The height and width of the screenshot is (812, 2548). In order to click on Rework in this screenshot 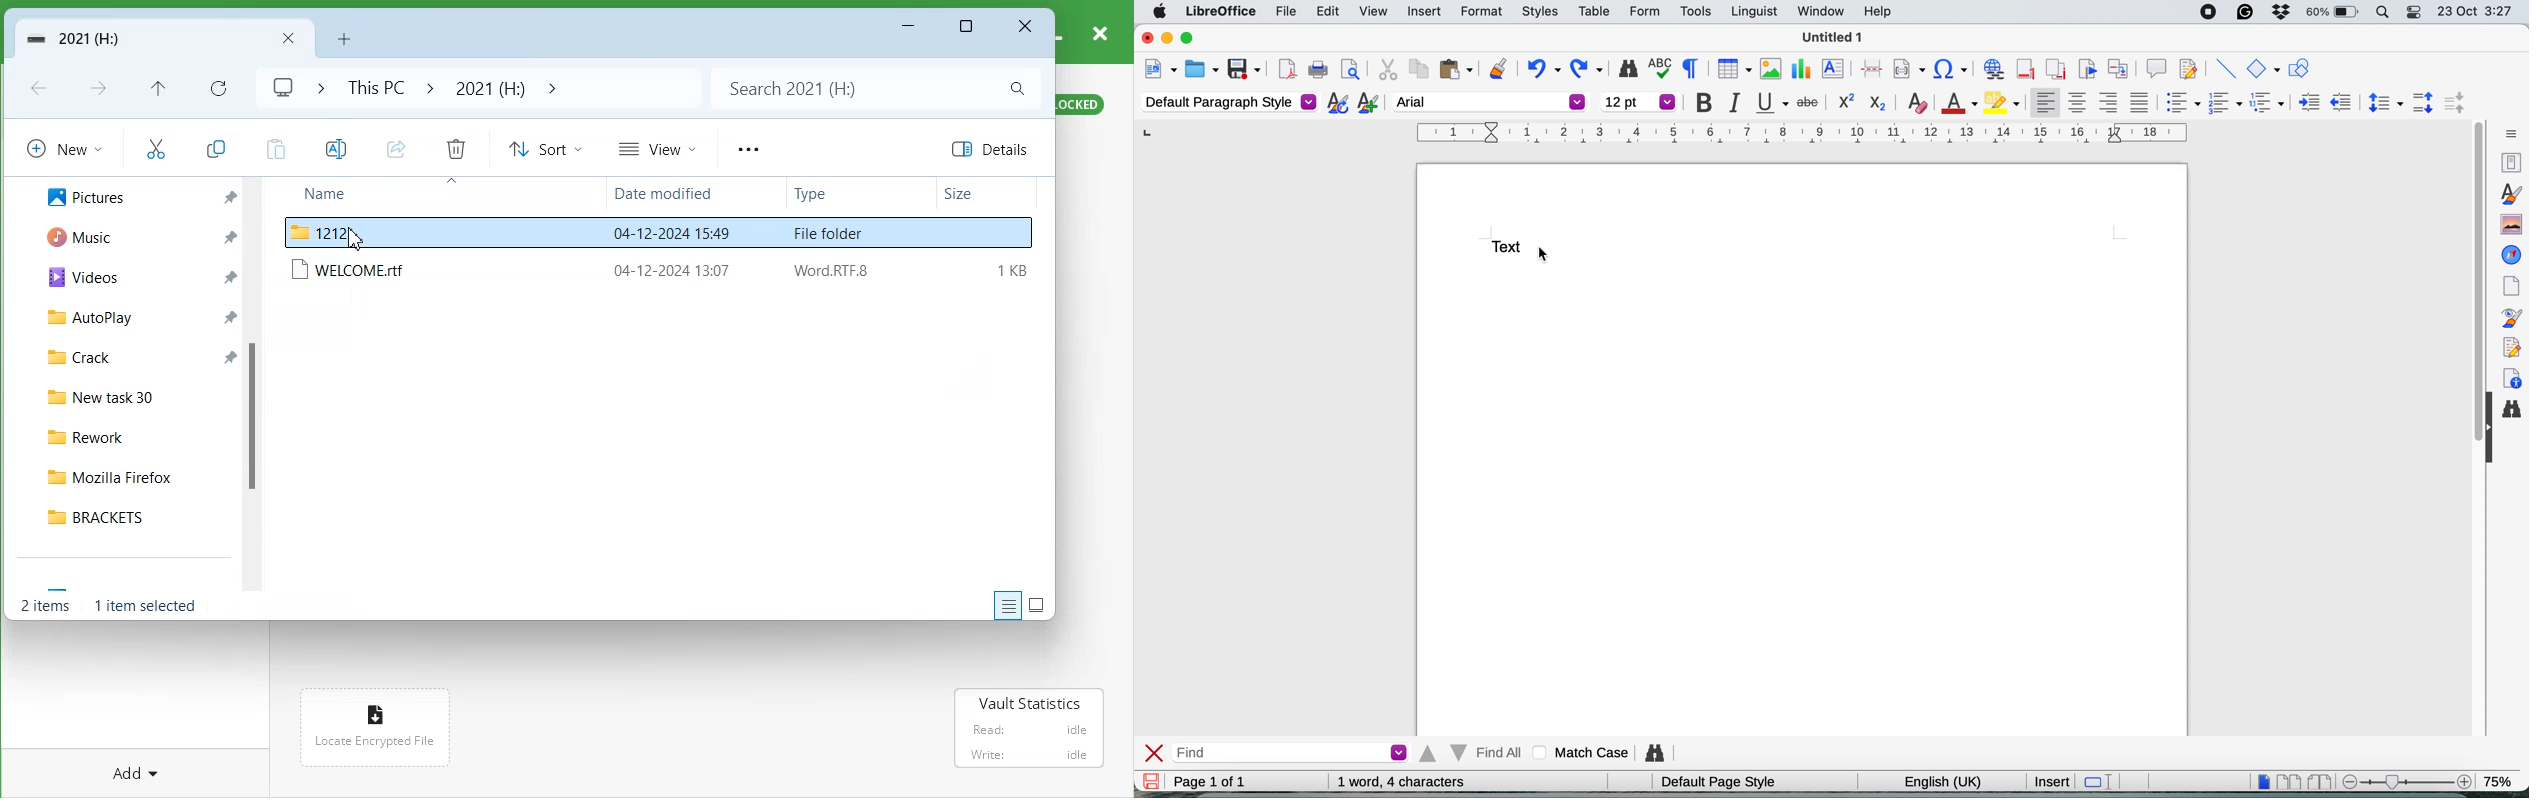, I will do `click(136, 437)`.